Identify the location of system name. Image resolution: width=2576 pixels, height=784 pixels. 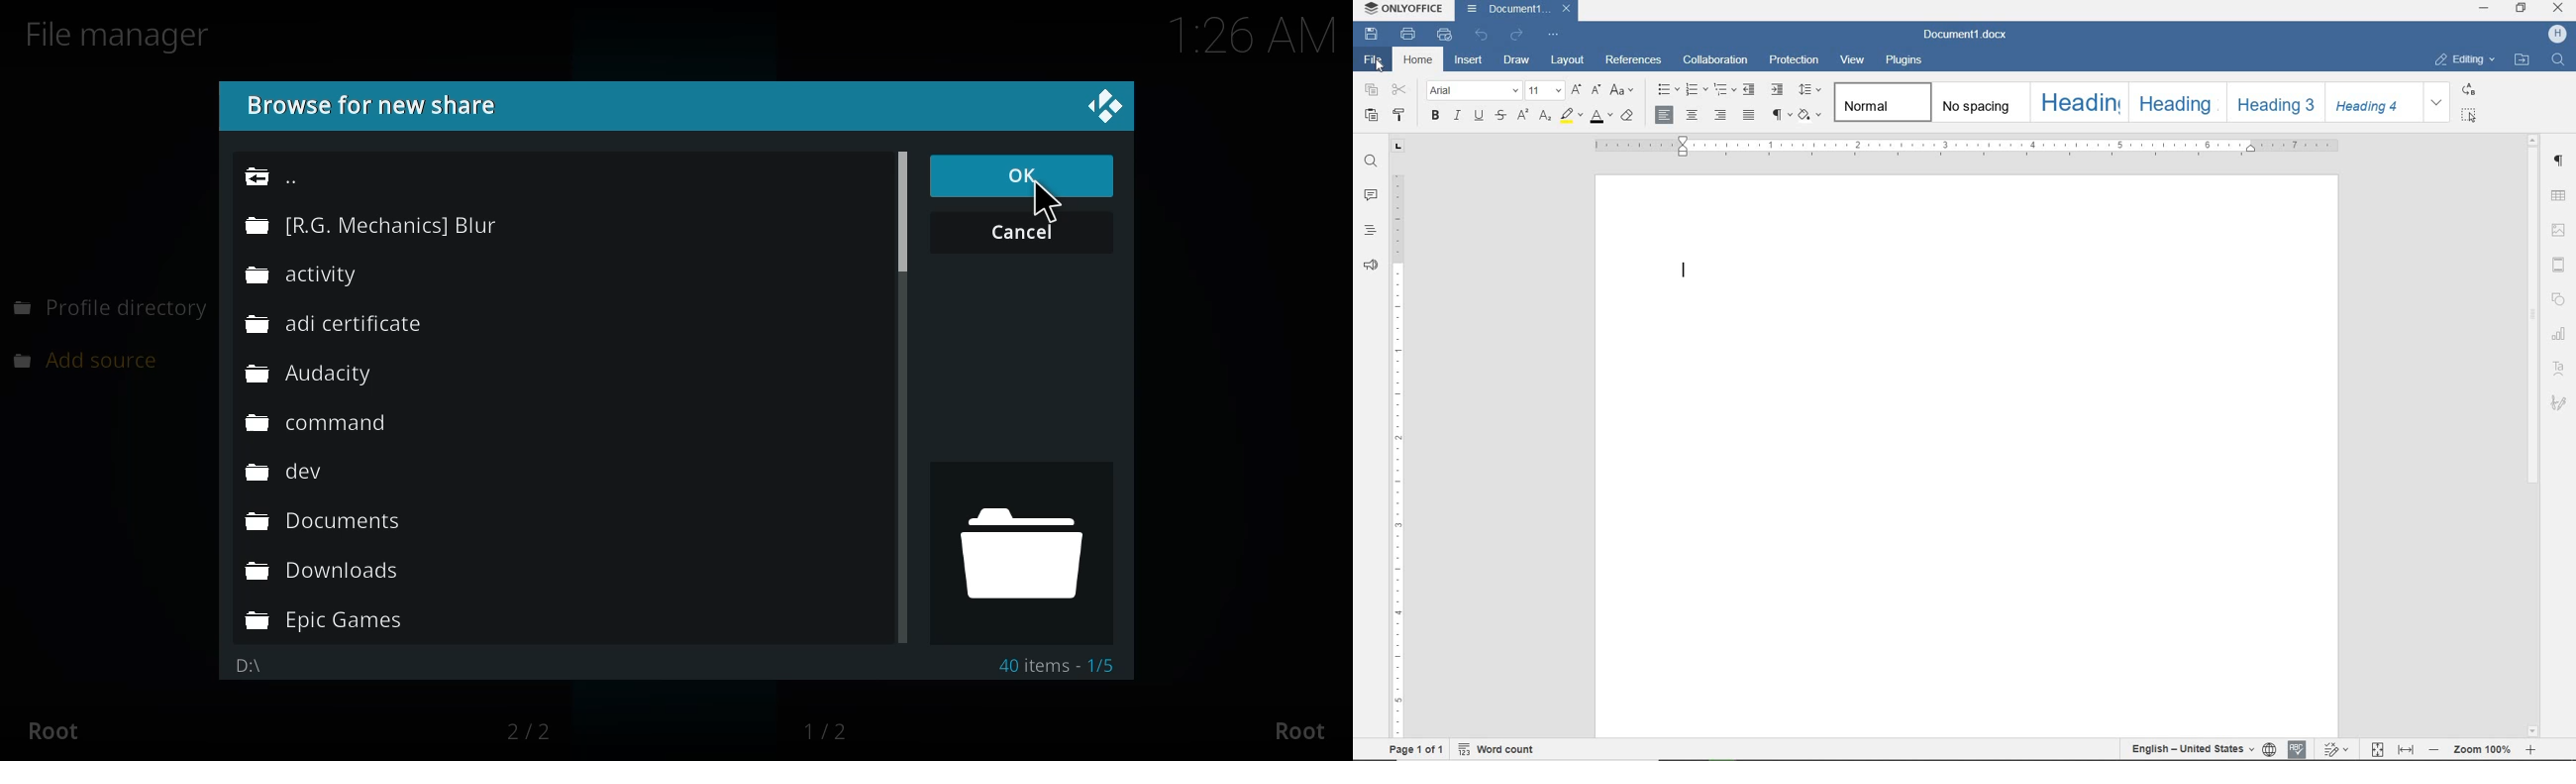
(1402, 8).